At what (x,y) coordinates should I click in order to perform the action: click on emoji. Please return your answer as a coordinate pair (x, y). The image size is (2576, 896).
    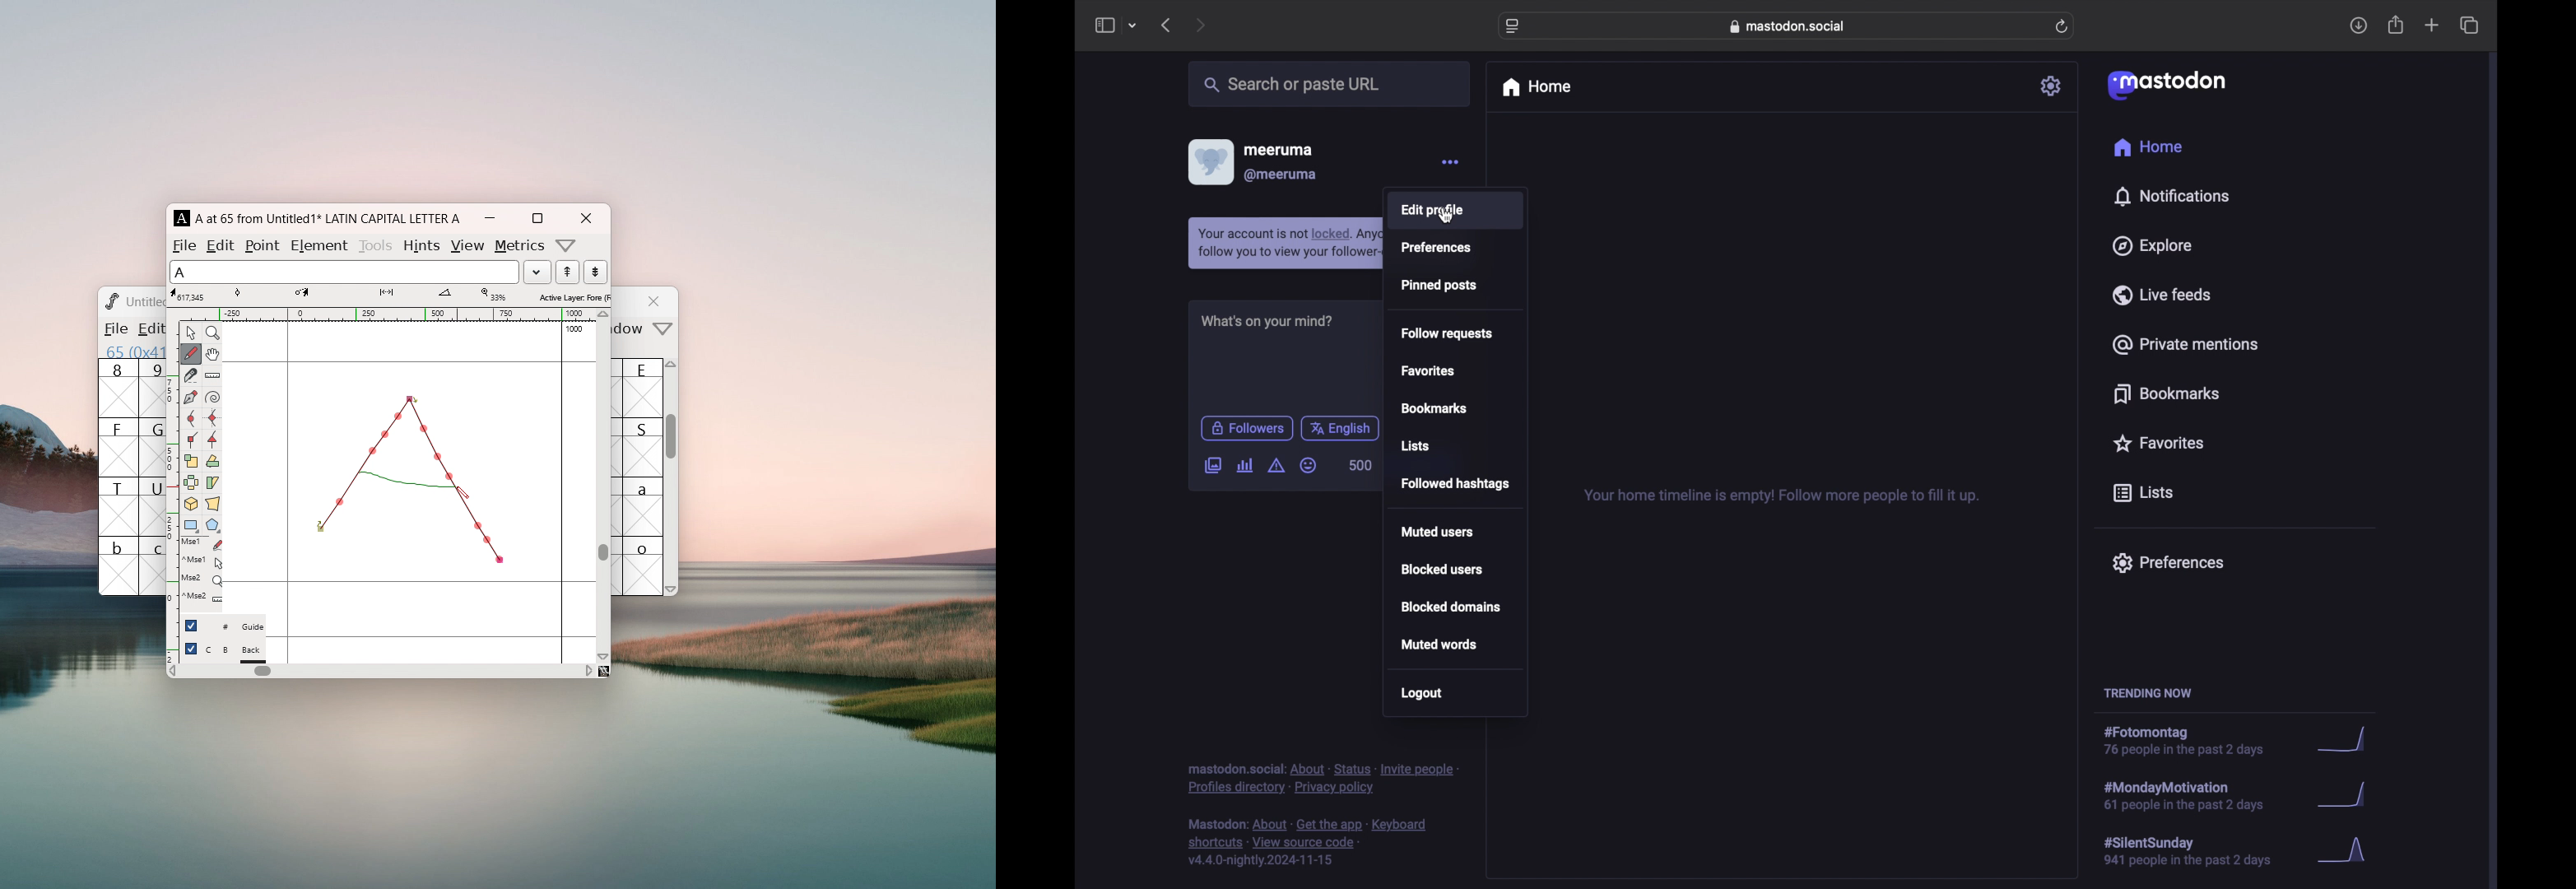
    Looking at the image, I should click on (1309, 465).